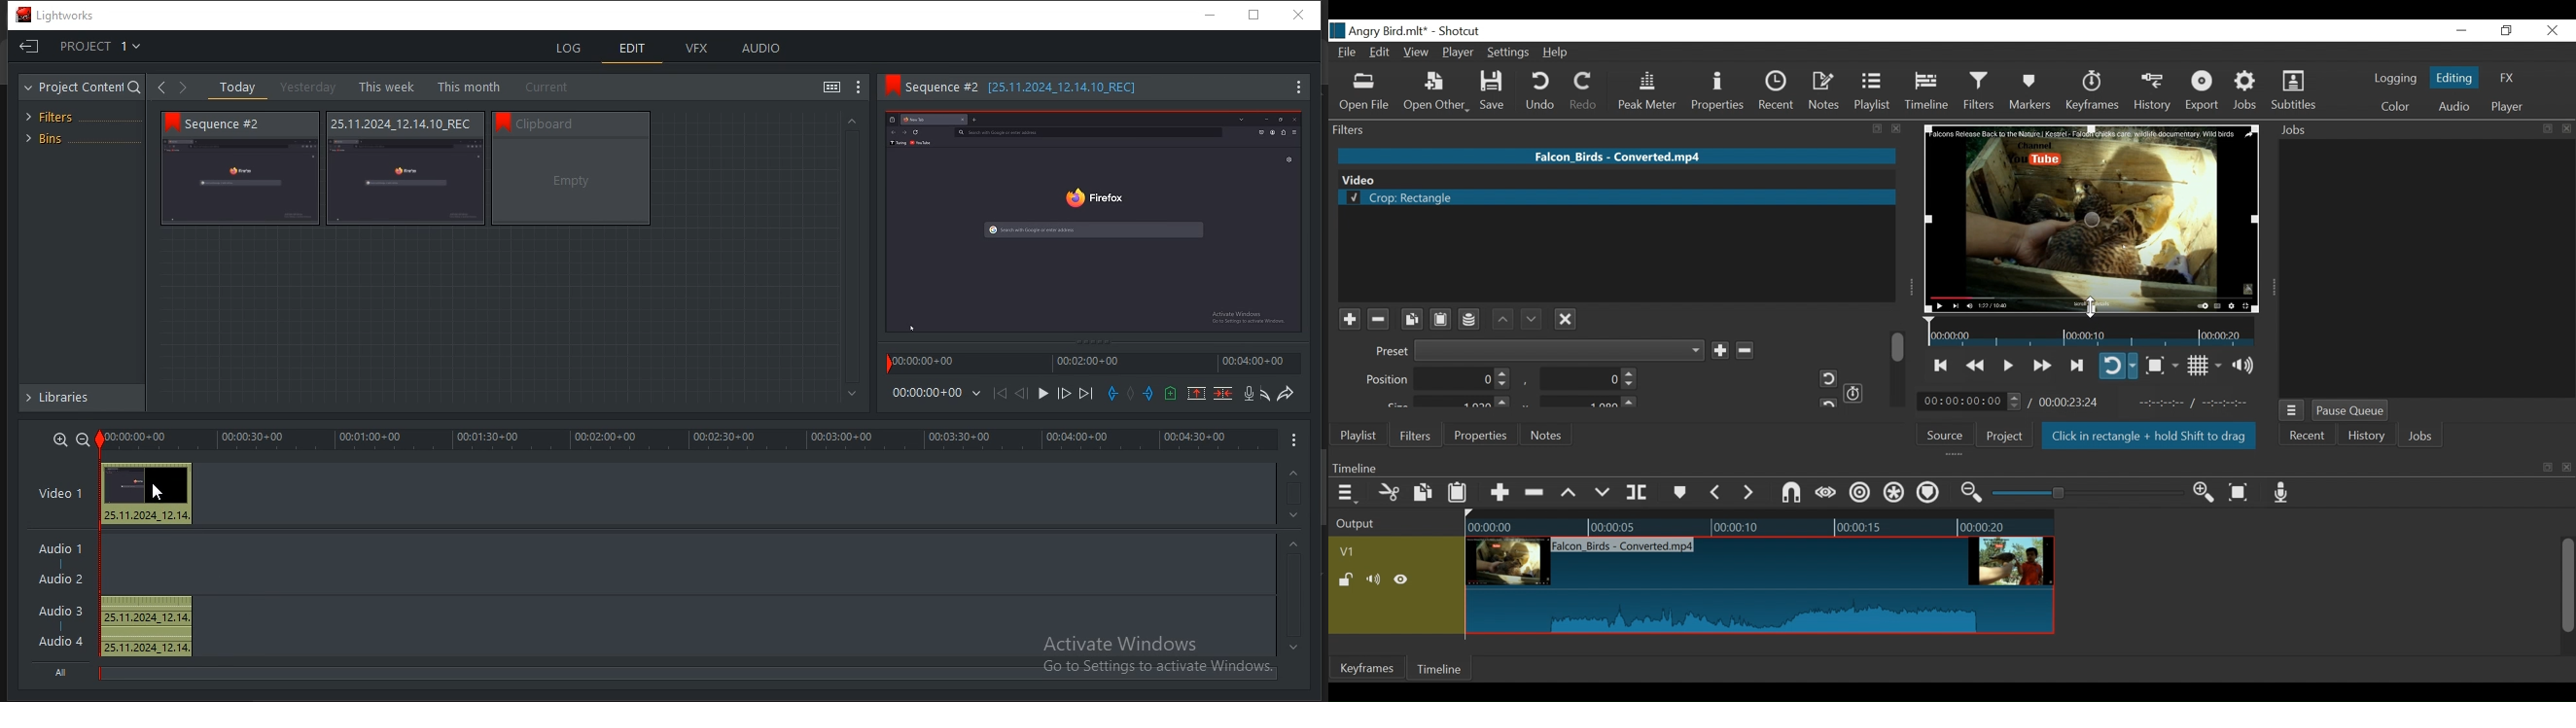 The image size is (2576, 728). What do you see at coordinates (1872, 91) in the screenshot?
I see `Playlist` at bounding box center [1872, 91].